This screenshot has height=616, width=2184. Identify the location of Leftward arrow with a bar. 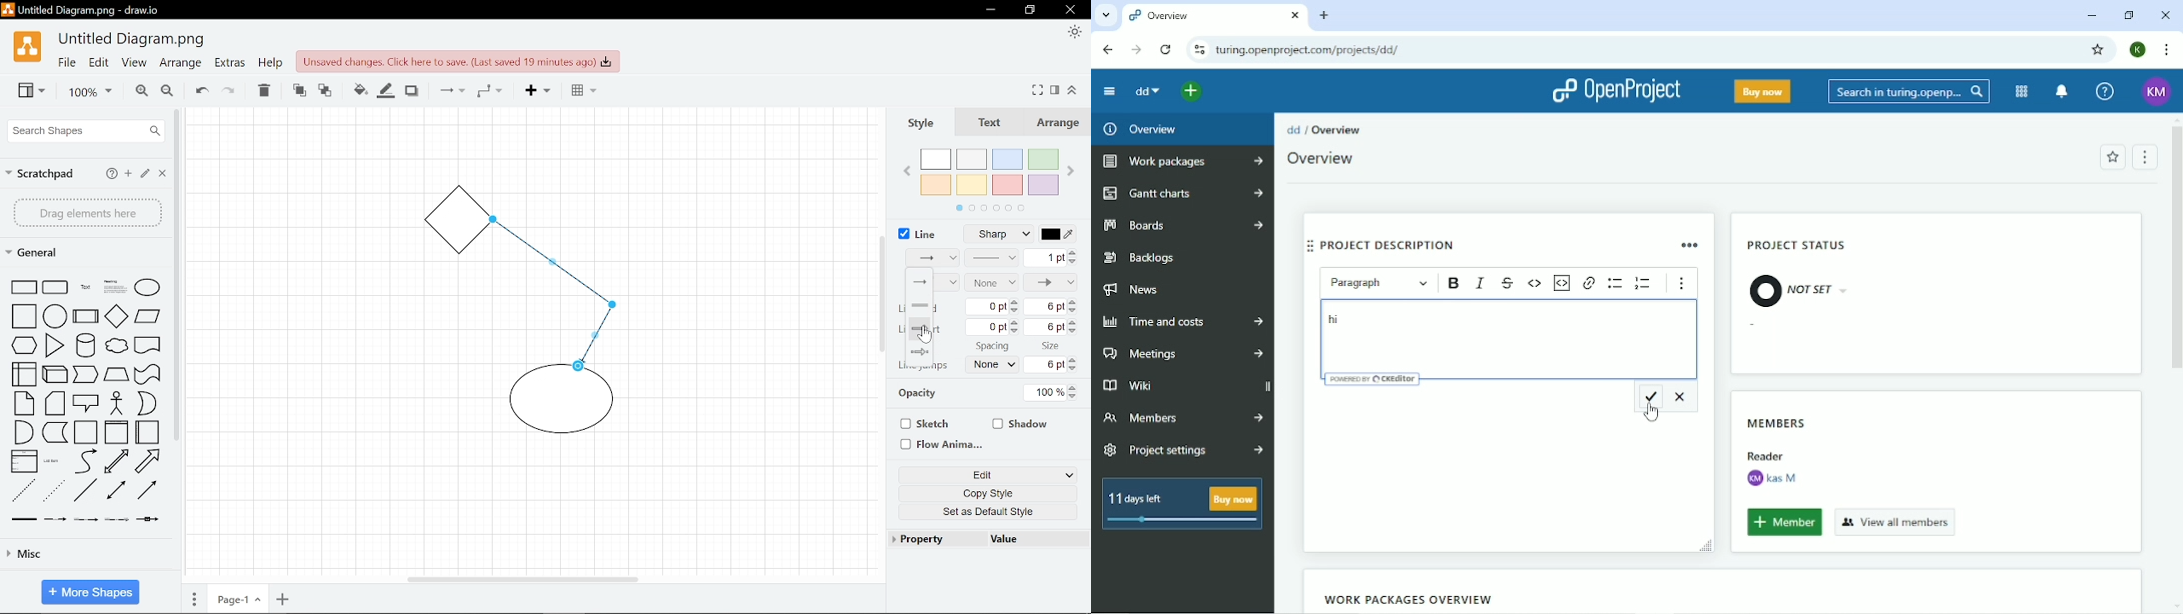
(919, 352).